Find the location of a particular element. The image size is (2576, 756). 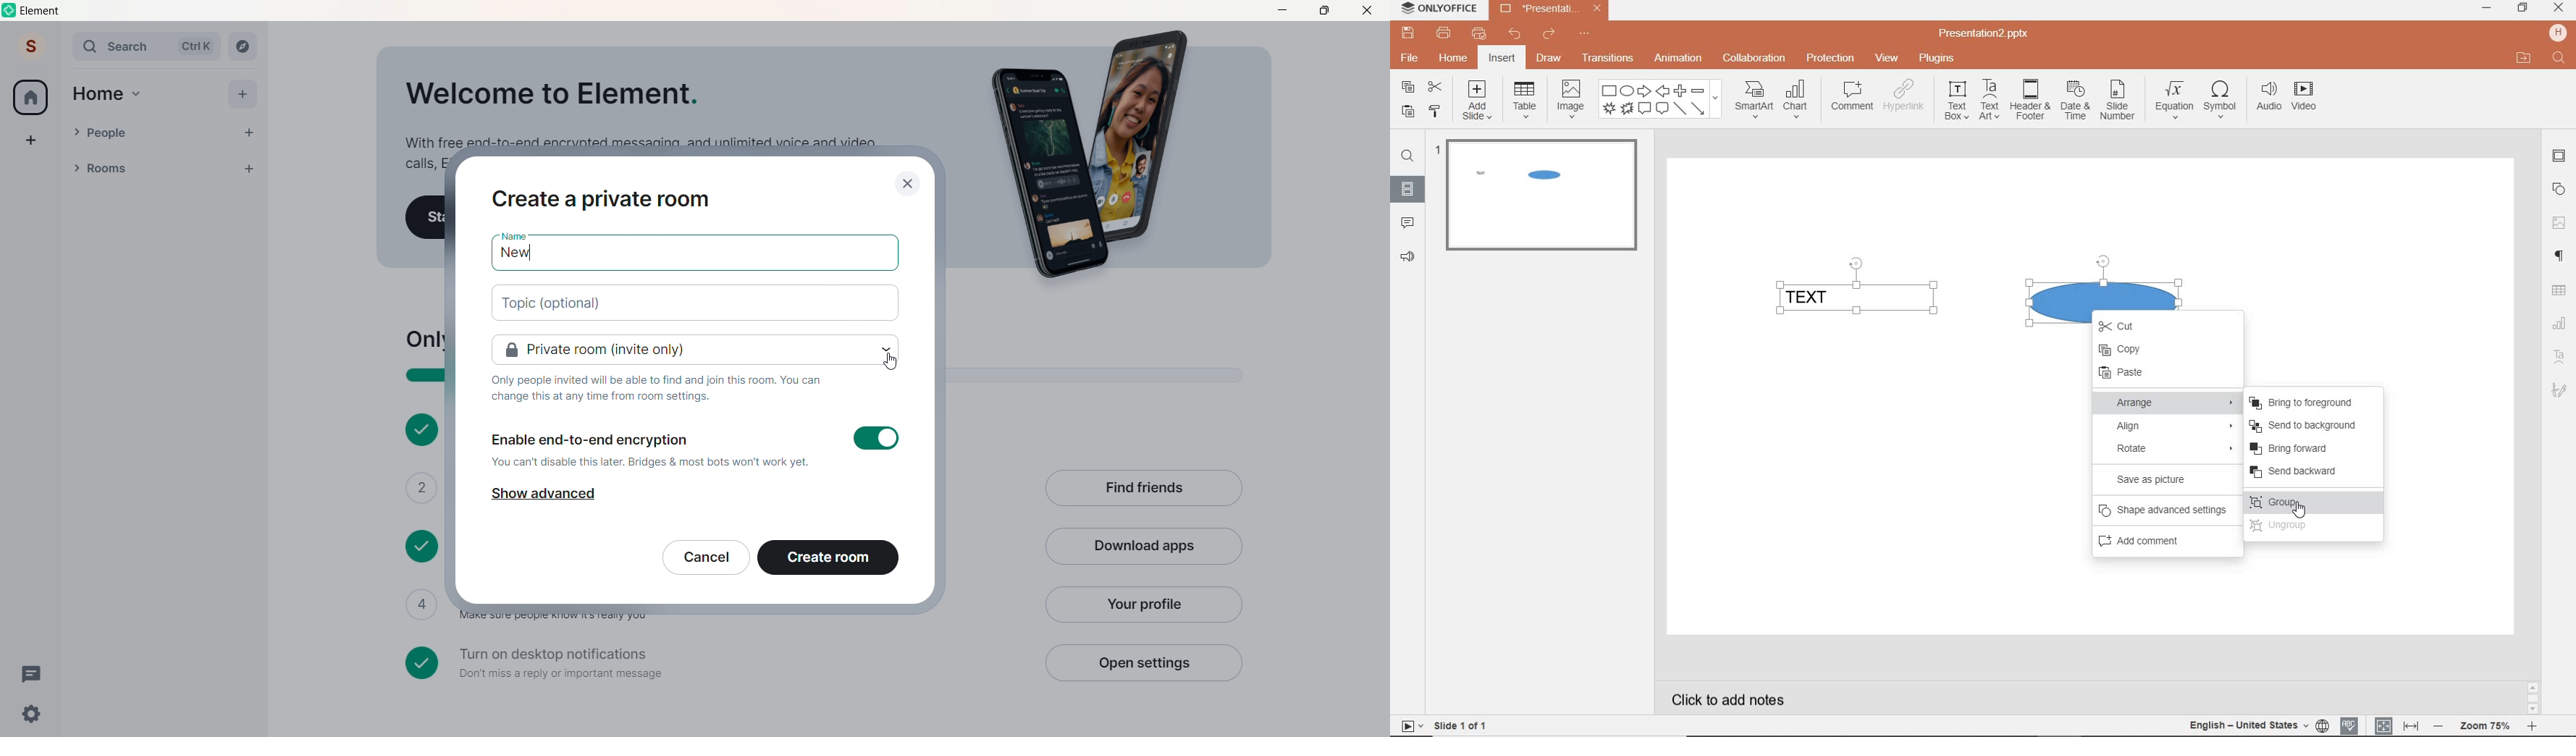

CHART SETTINGS is located at coordinates (2560, 324).